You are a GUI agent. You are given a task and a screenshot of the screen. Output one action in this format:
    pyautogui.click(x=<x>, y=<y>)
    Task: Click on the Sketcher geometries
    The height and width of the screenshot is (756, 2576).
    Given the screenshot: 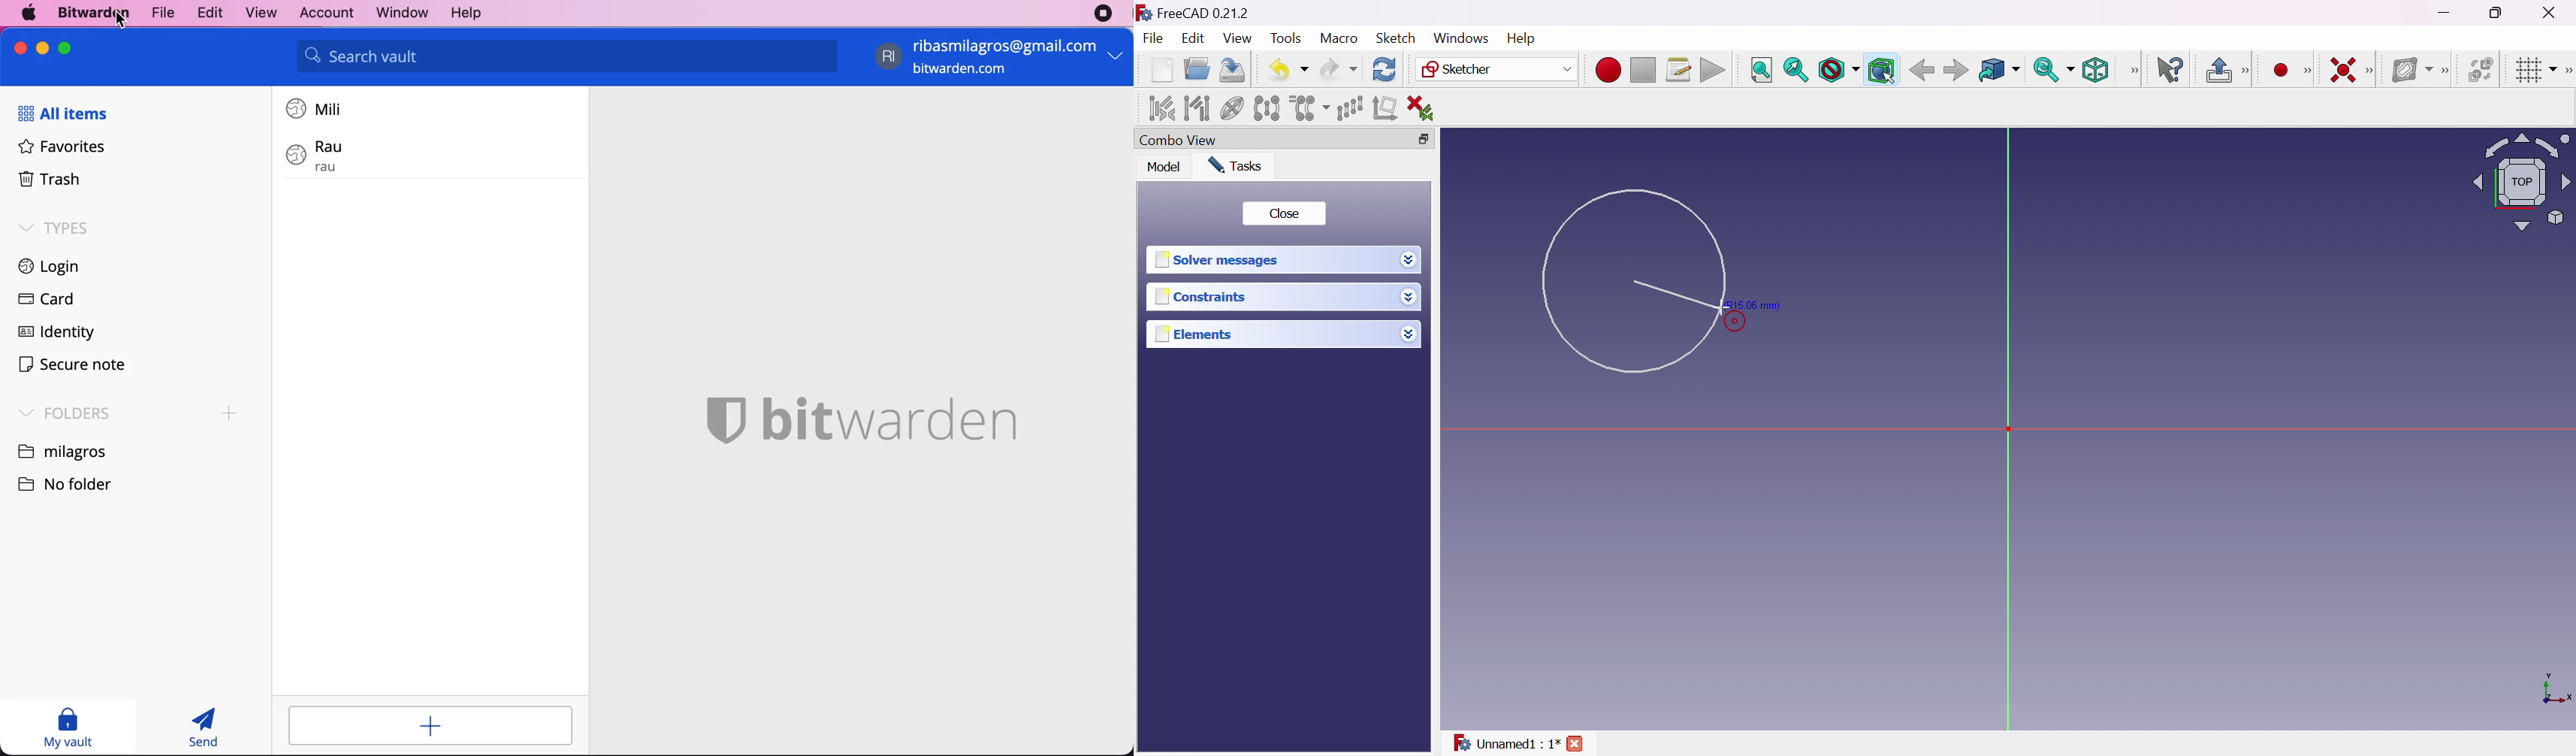 What is the action you would take?
    pyautogui.click(x=2307, y=71)
    